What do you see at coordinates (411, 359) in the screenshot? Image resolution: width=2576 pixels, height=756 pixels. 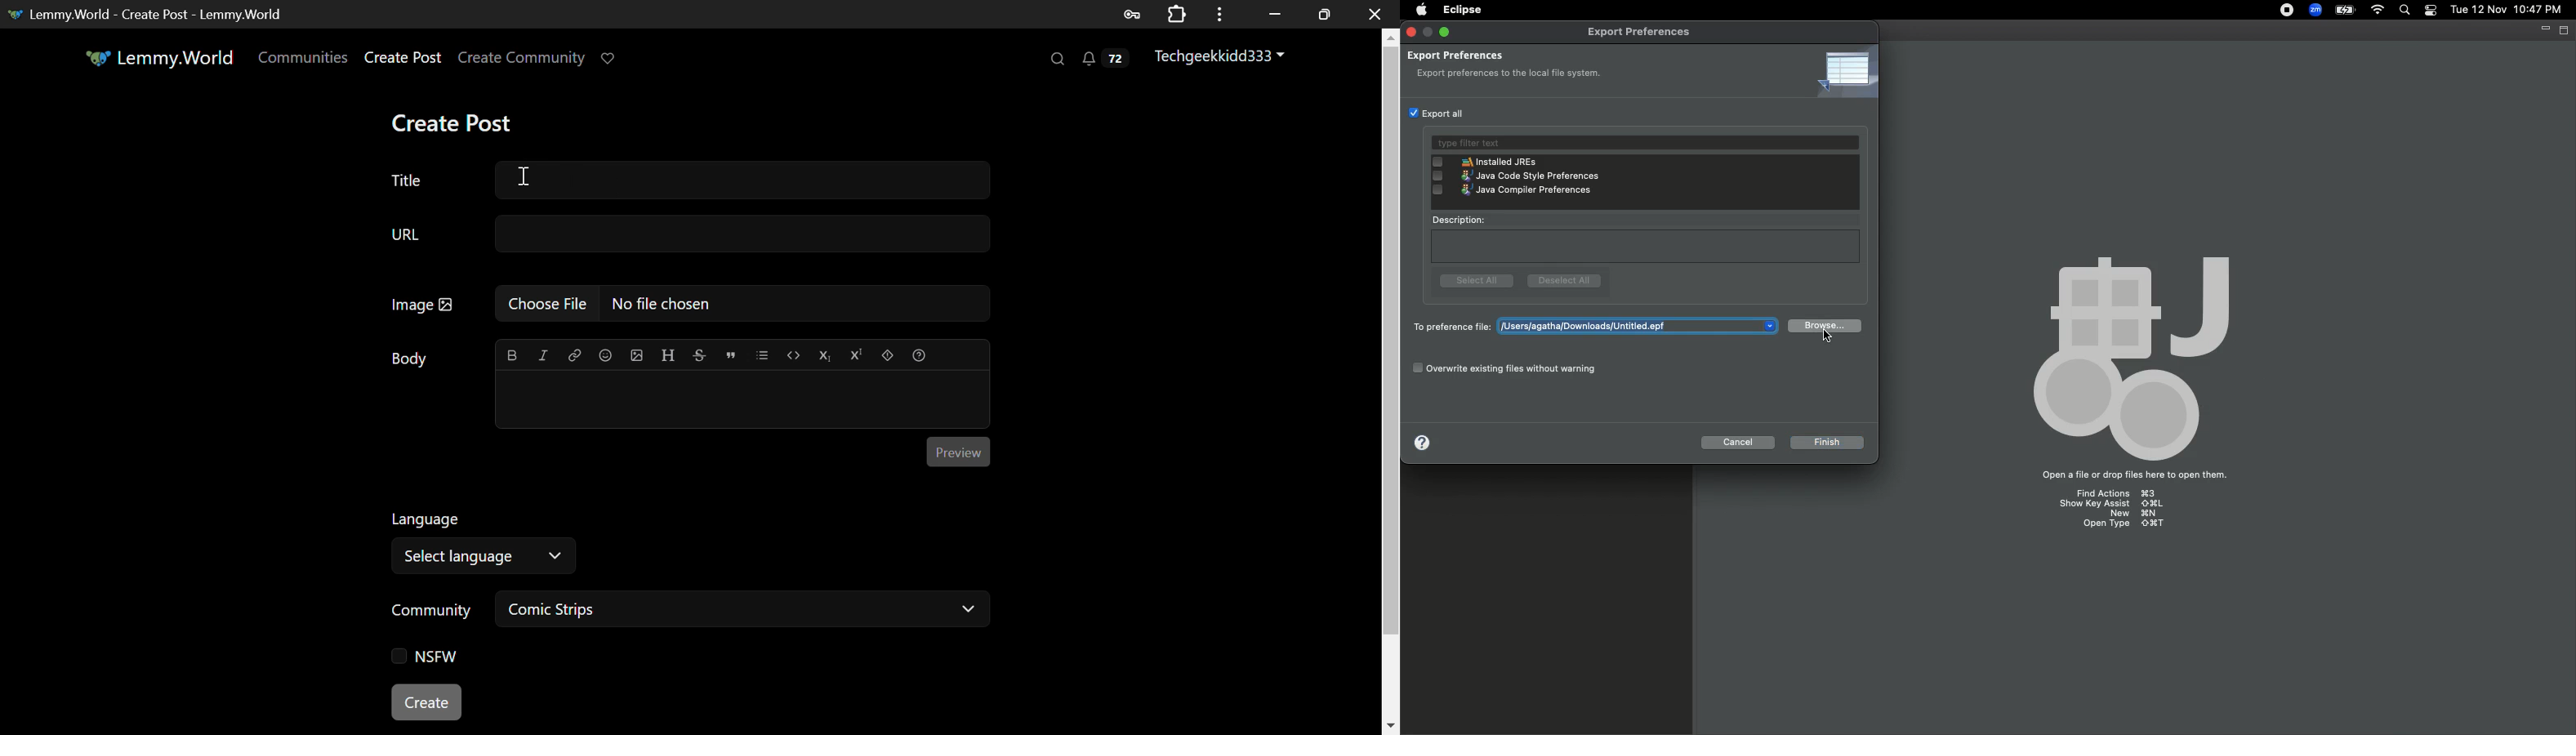 I see `Body` at bounding box center [411, 359].